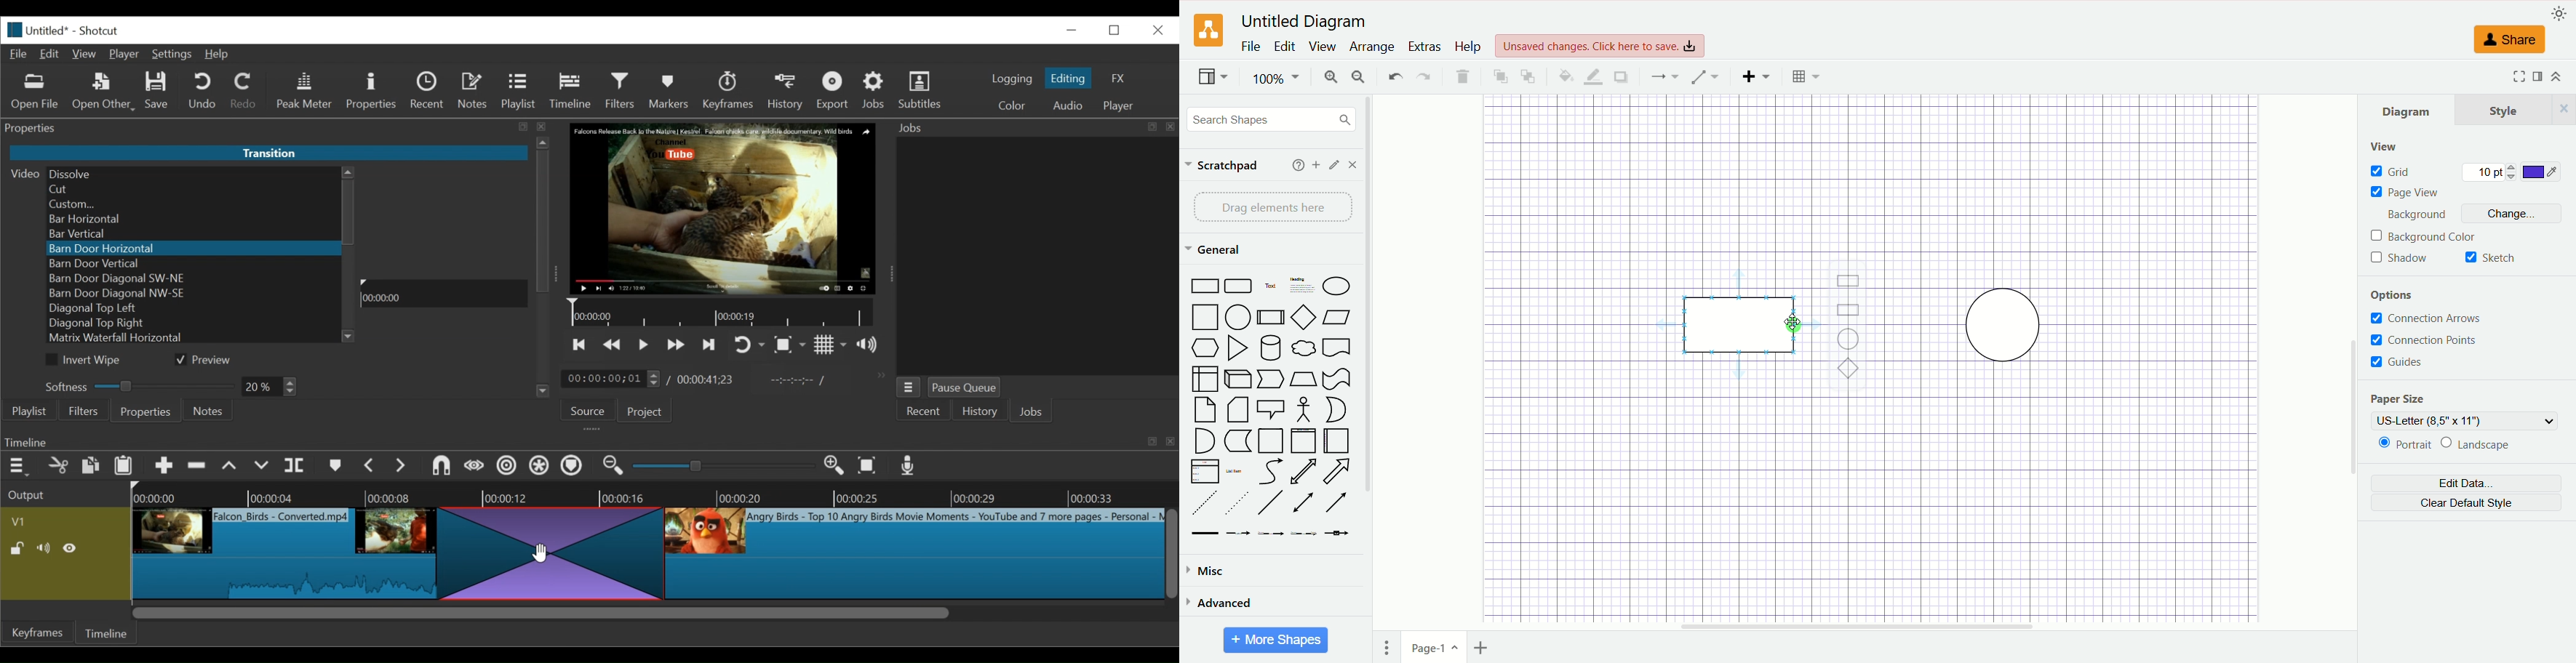  I want to click on Timeline, so click(444, 295).